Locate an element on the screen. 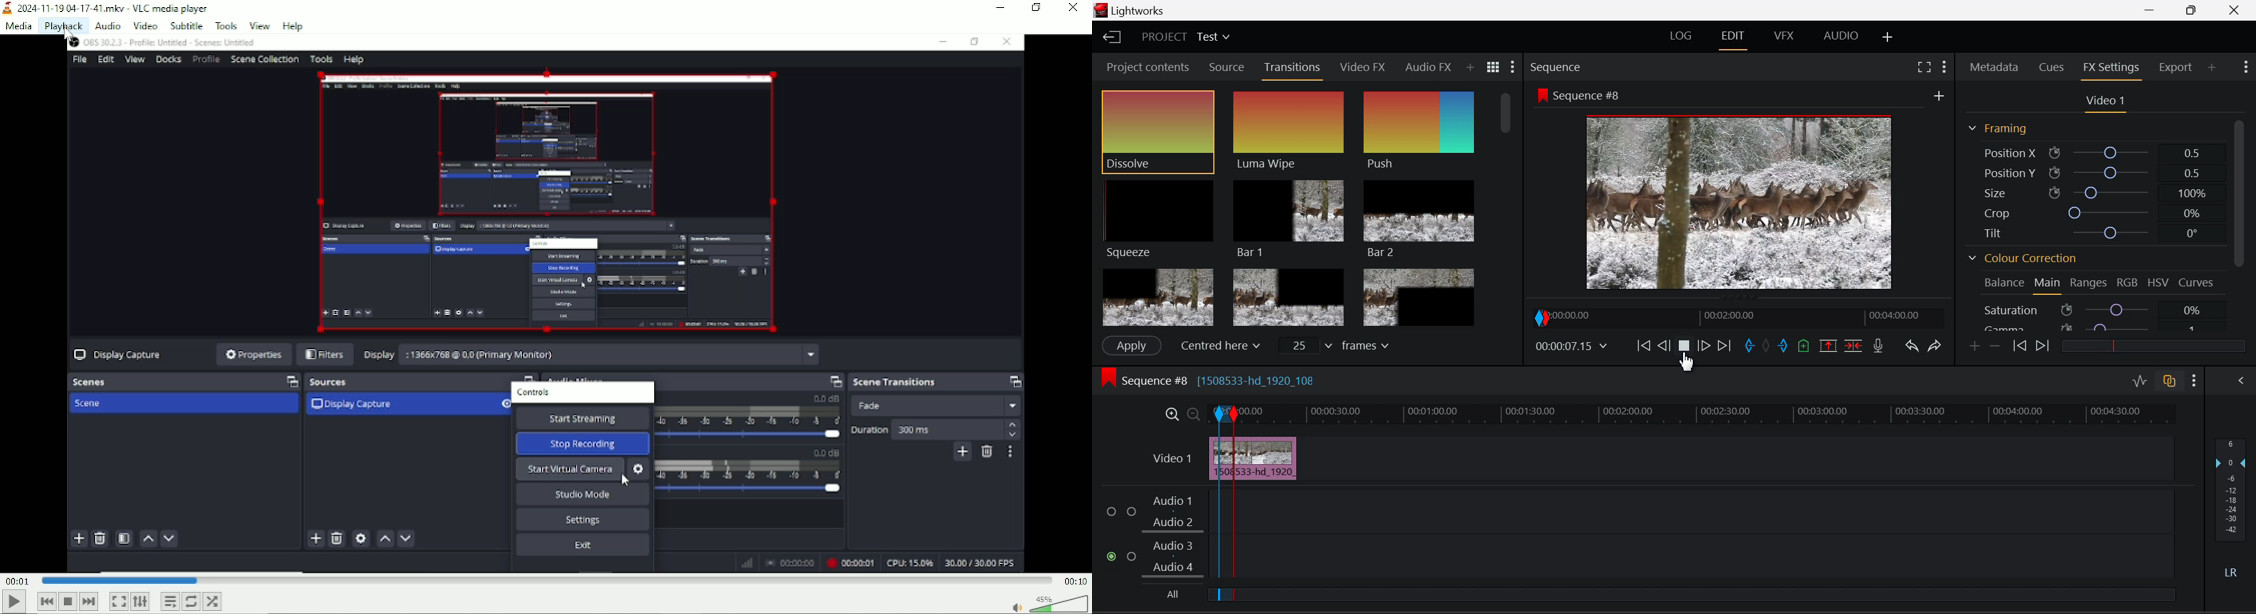 This screenshot has width=2268, height=616. FX Settings Open is located at coordinates (2114, 69).